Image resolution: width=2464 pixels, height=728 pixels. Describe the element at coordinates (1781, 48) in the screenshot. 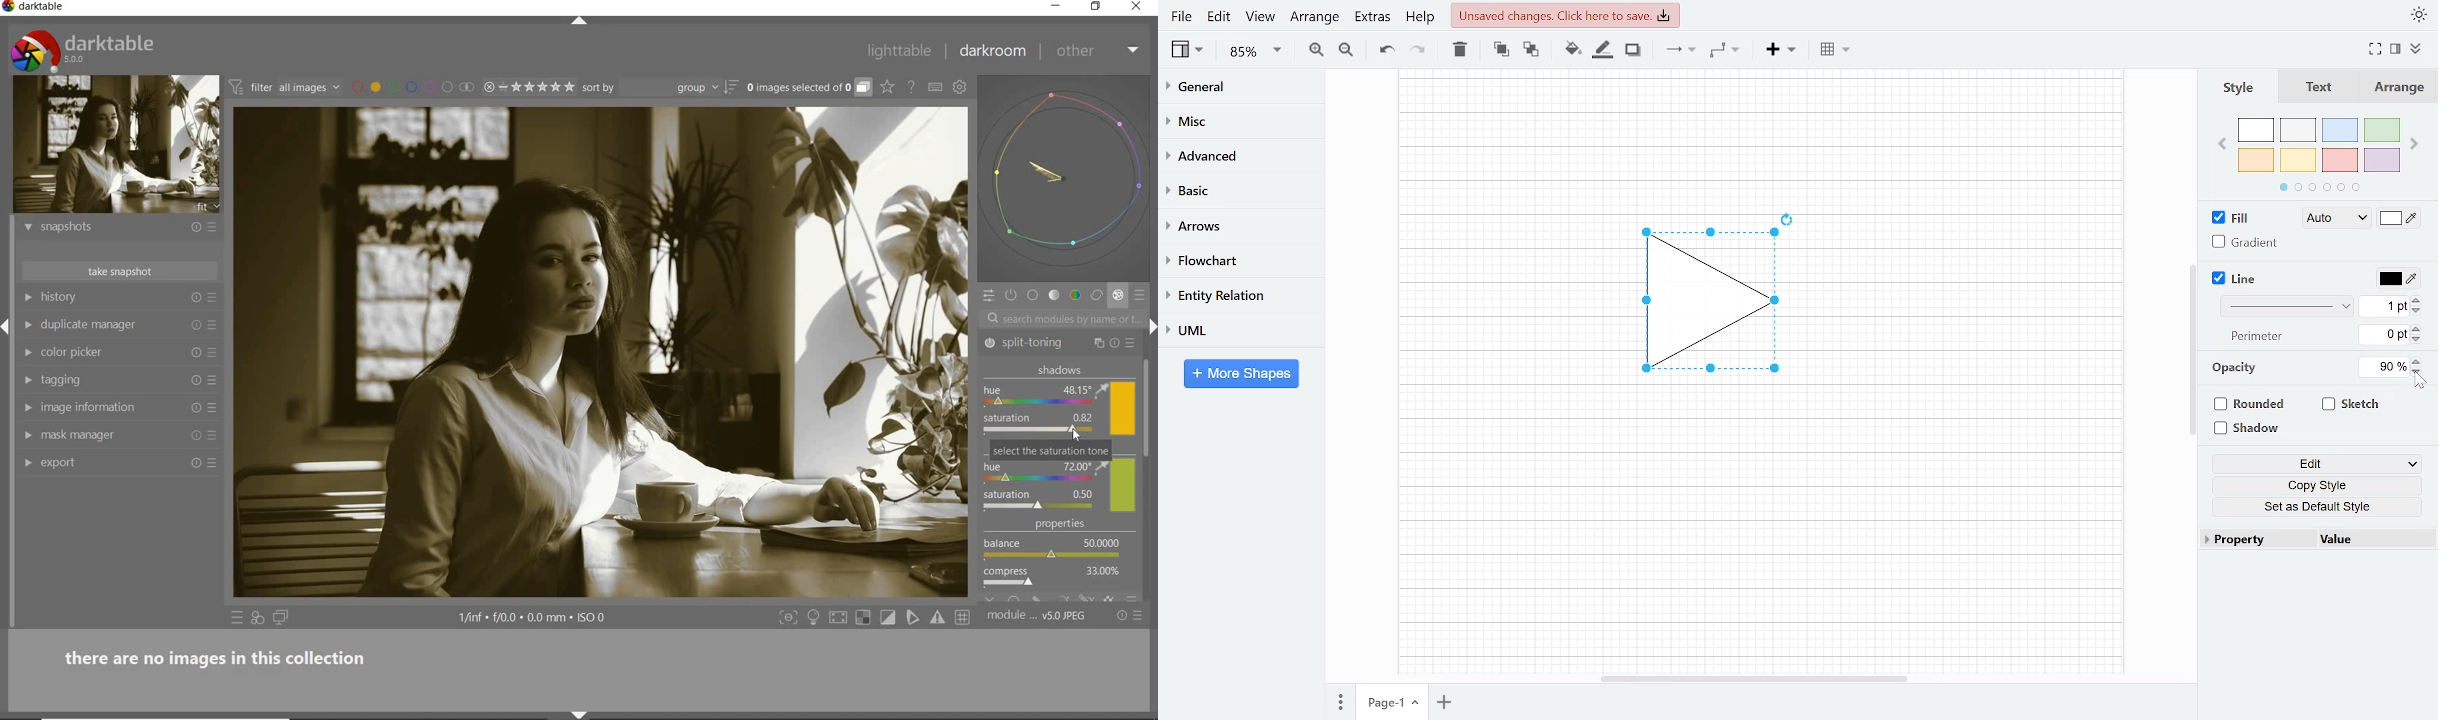

I see `Insert` at that location.